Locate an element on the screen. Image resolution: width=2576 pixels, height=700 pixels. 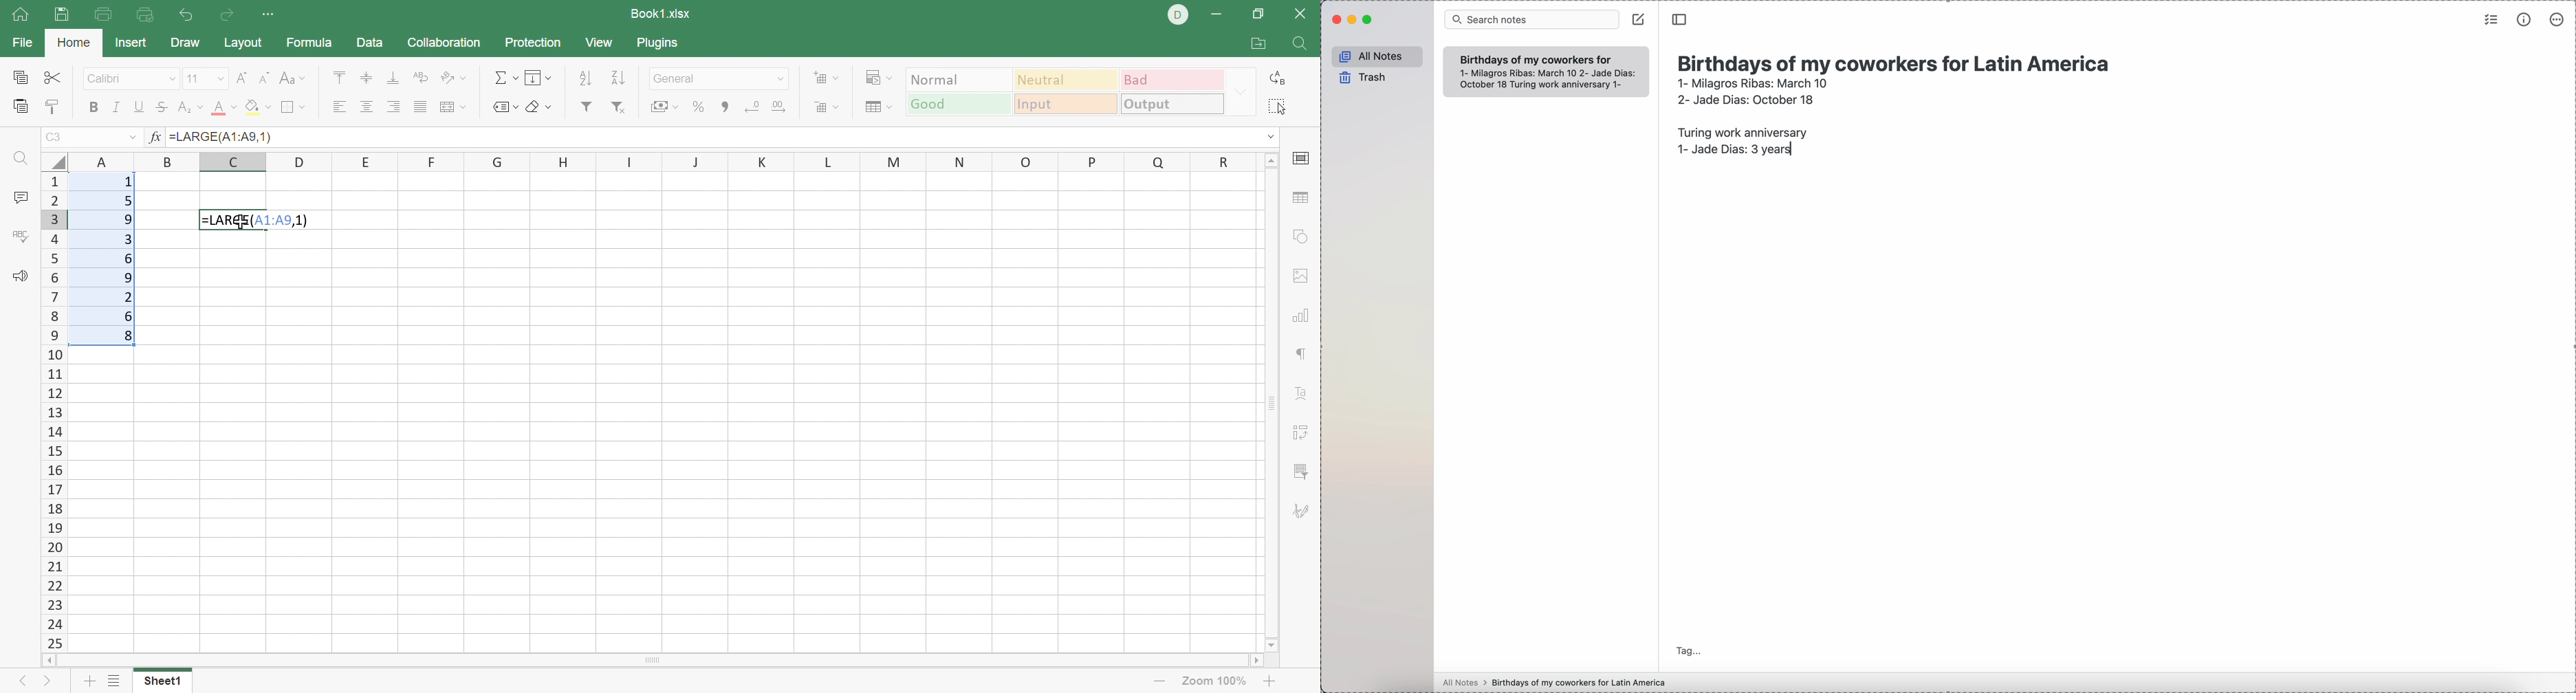
cell settings is located at coordinates (1302, 160).